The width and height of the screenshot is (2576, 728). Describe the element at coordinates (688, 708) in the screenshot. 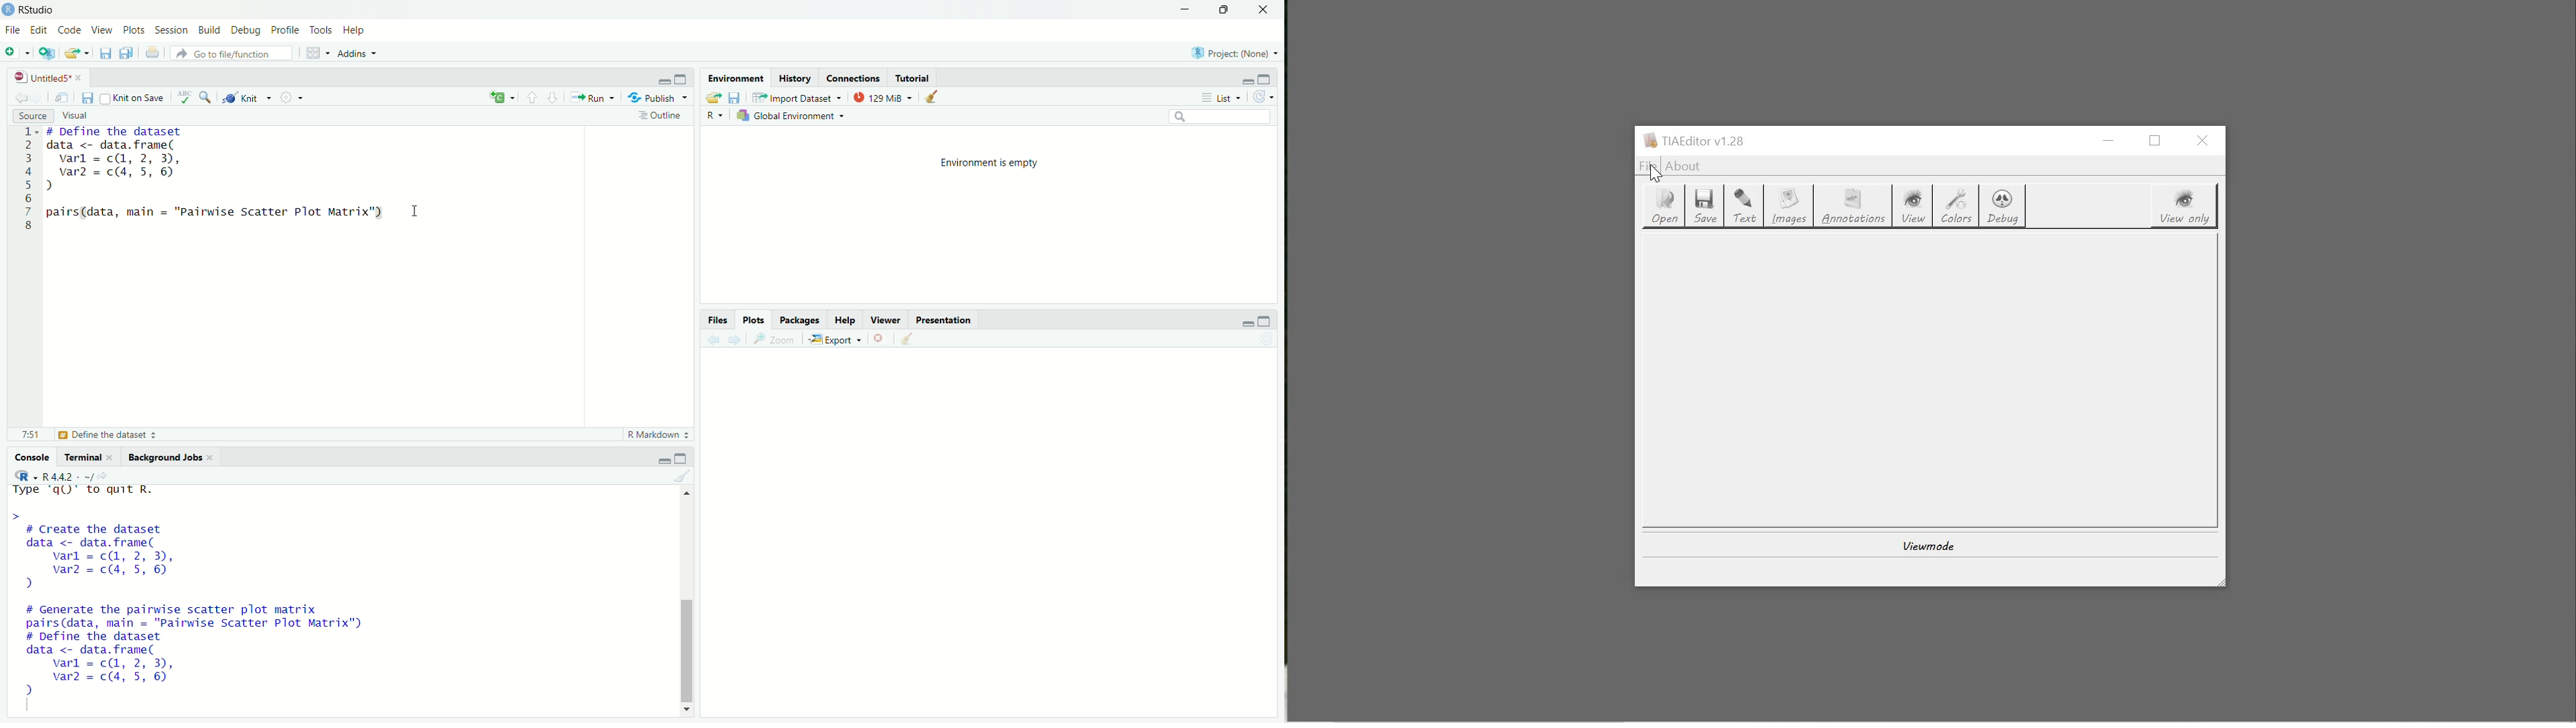

I see `Down` at that location.